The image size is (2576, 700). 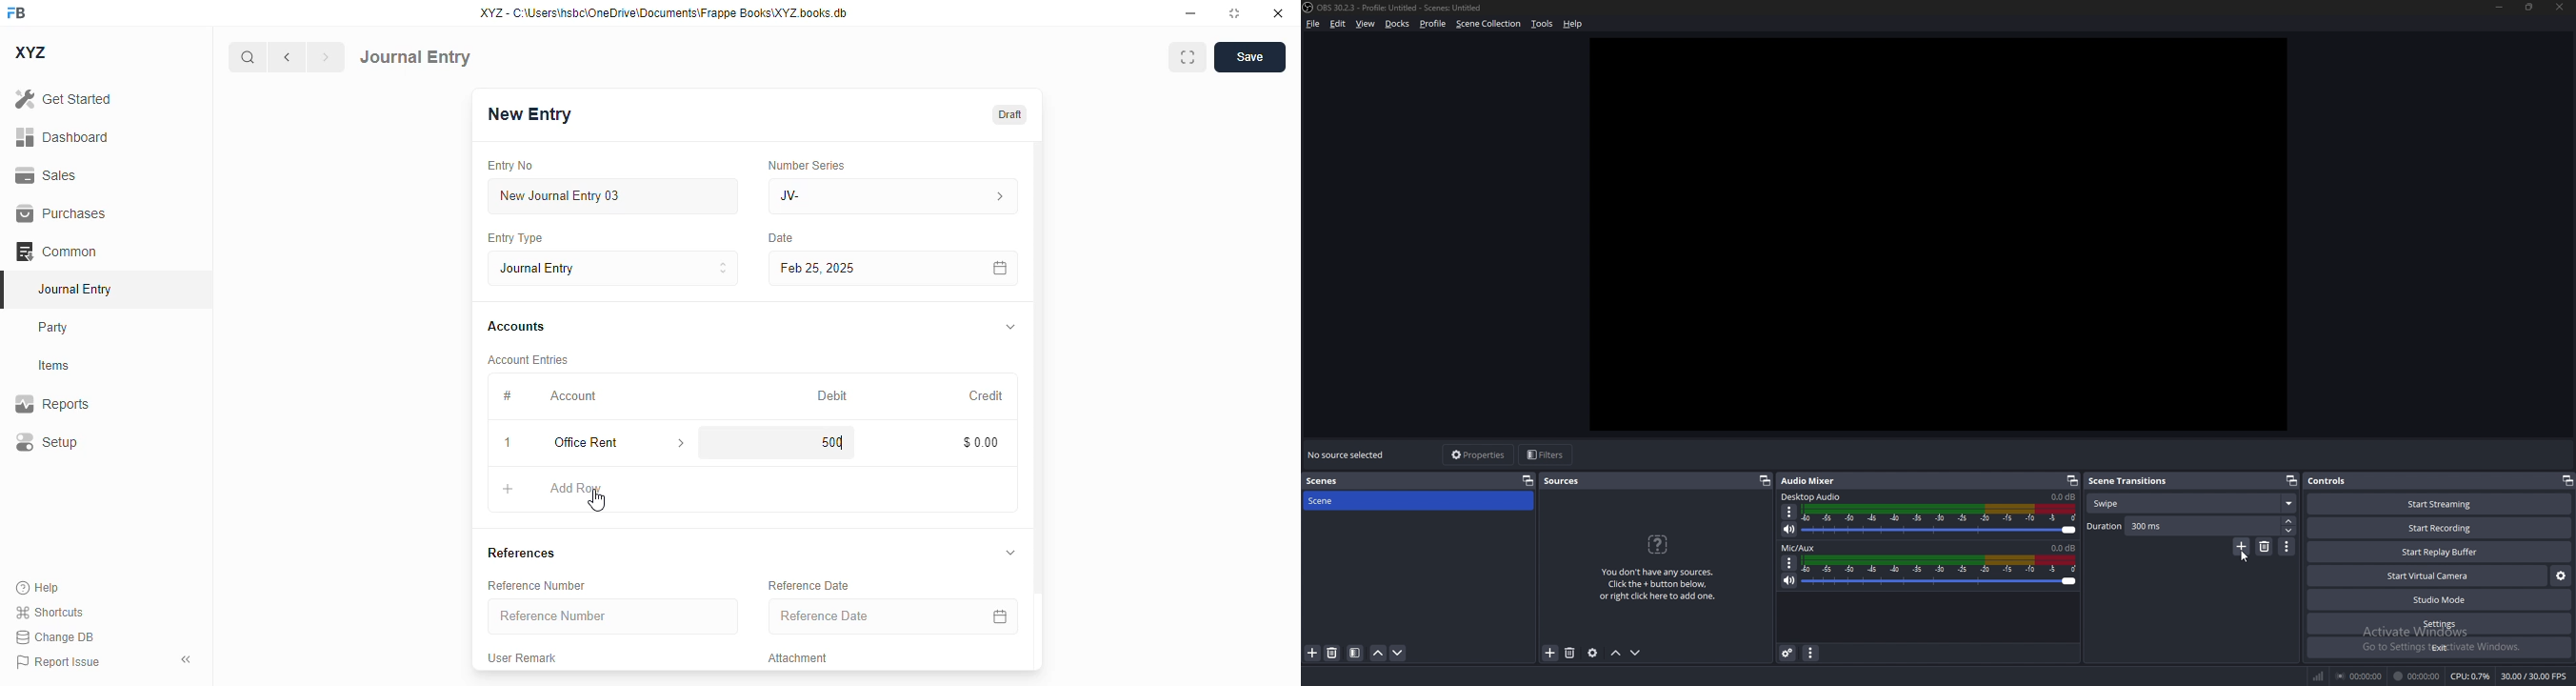 I want to click on reference data, so click(x=809, y=585).